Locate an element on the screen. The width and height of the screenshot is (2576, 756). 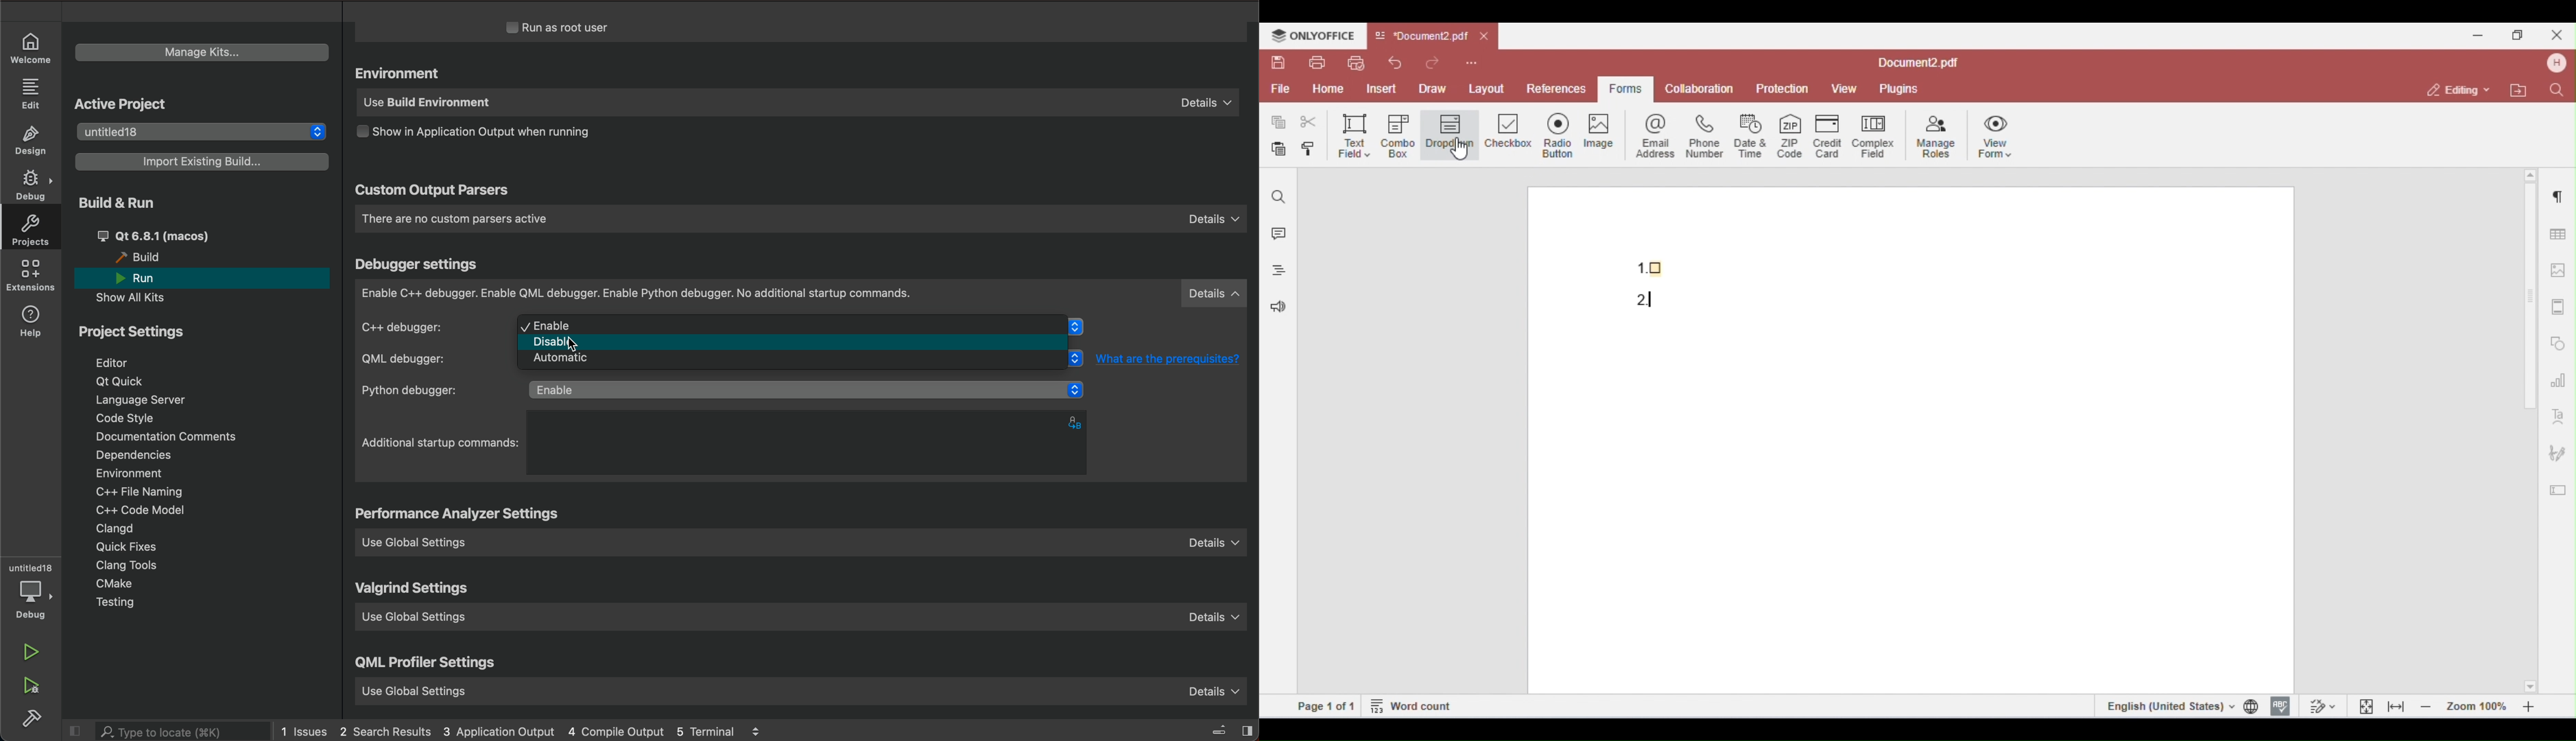
file naming is located at coordinates (145, 493).